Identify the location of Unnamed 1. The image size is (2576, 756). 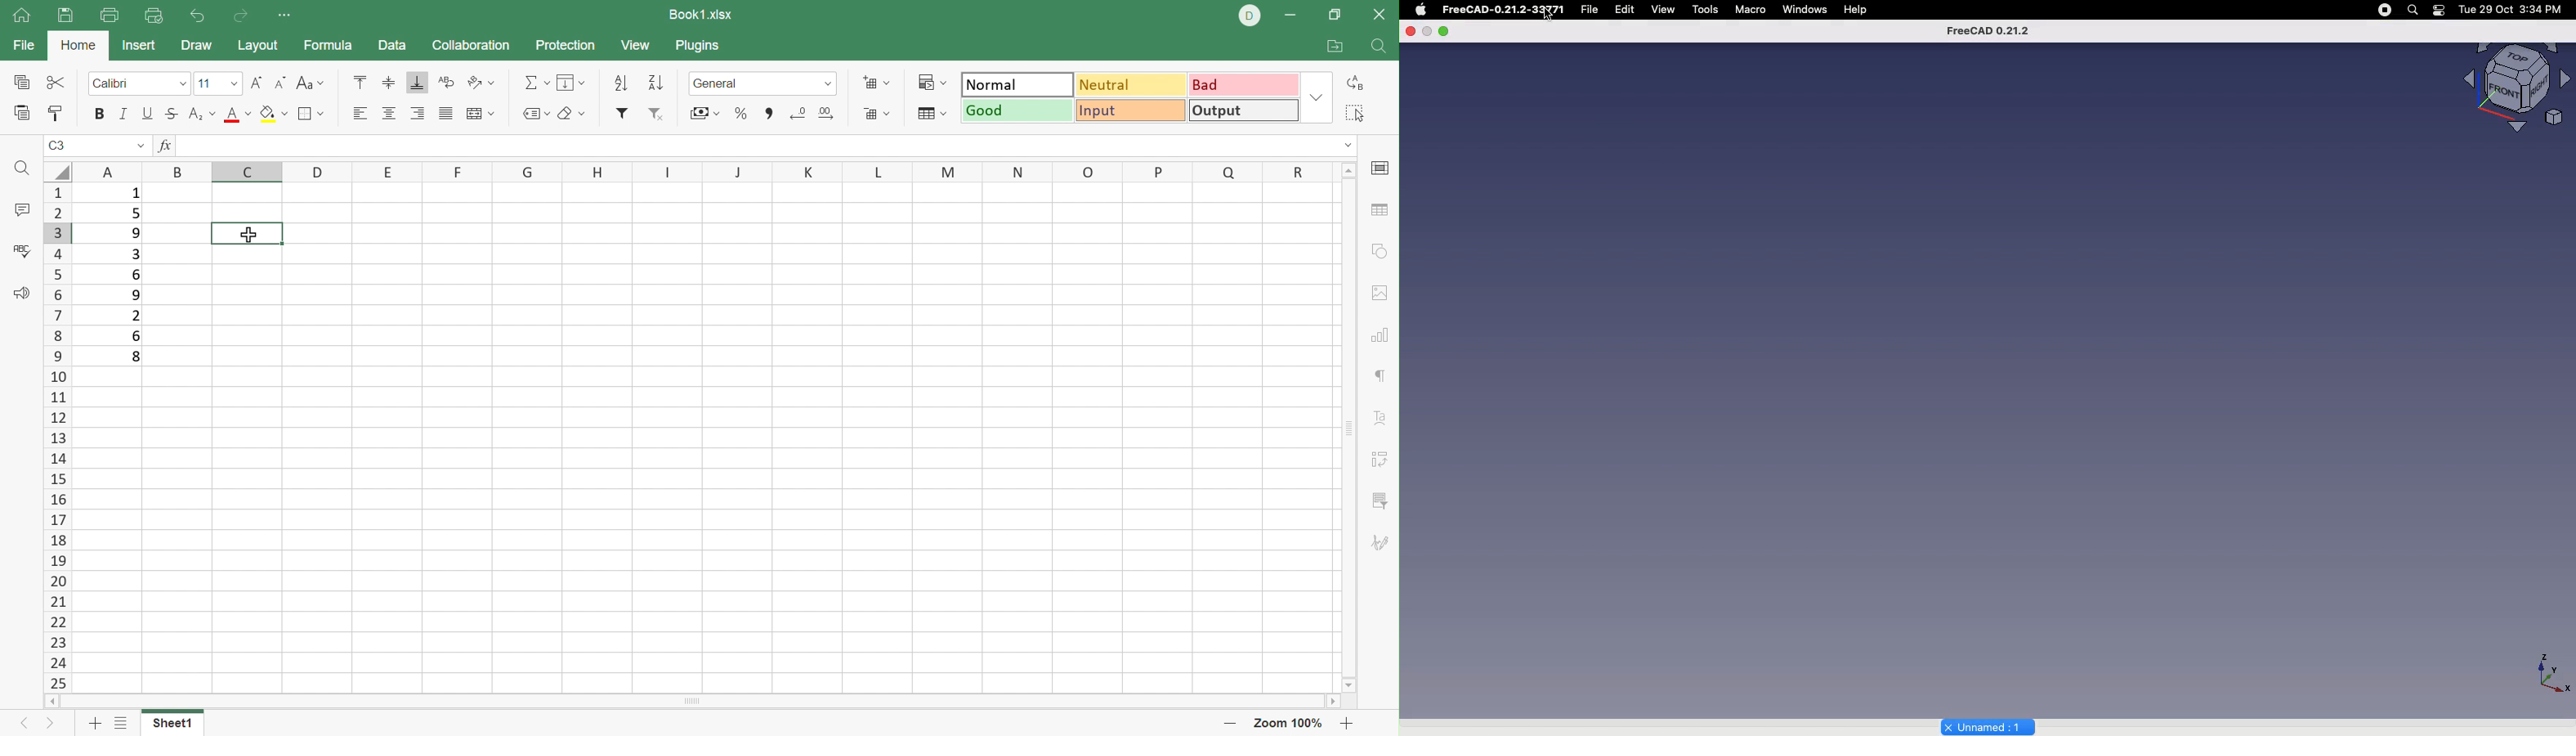
(1982, 724).